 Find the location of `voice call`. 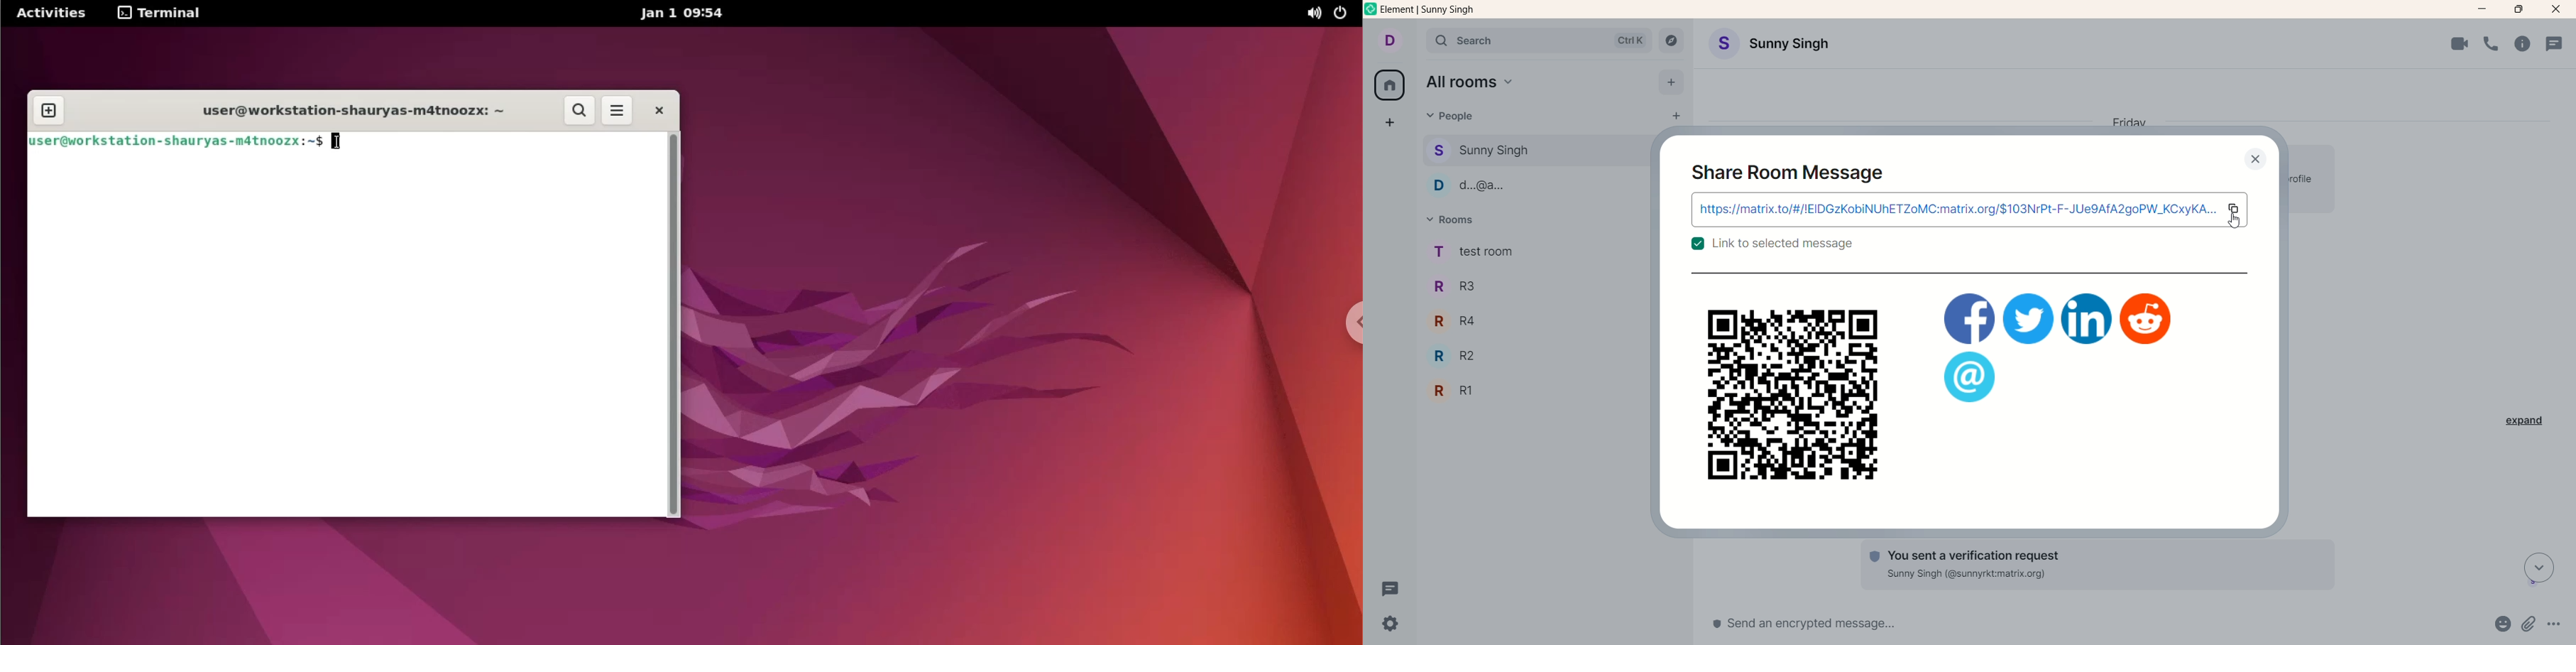

voice call is located at coordinates (2494, 45).